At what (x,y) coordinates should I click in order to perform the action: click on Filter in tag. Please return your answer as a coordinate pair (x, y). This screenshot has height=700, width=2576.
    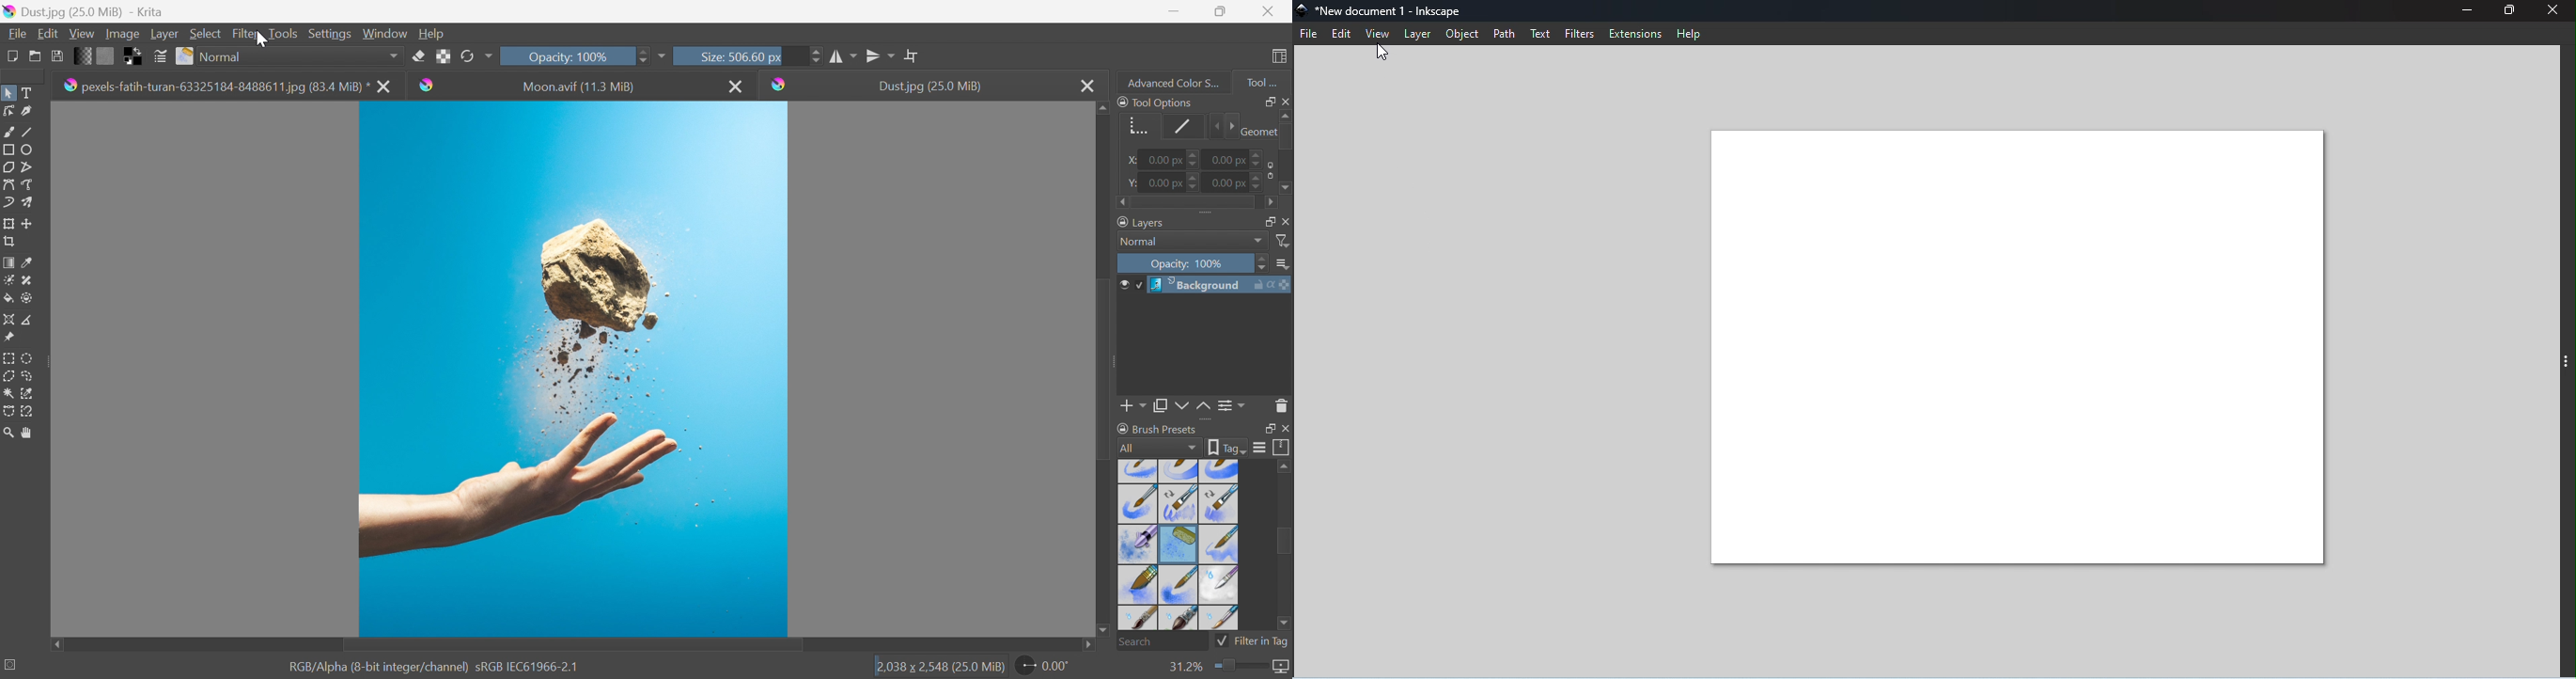
    Looking at the image, I should click on (1253, 641).